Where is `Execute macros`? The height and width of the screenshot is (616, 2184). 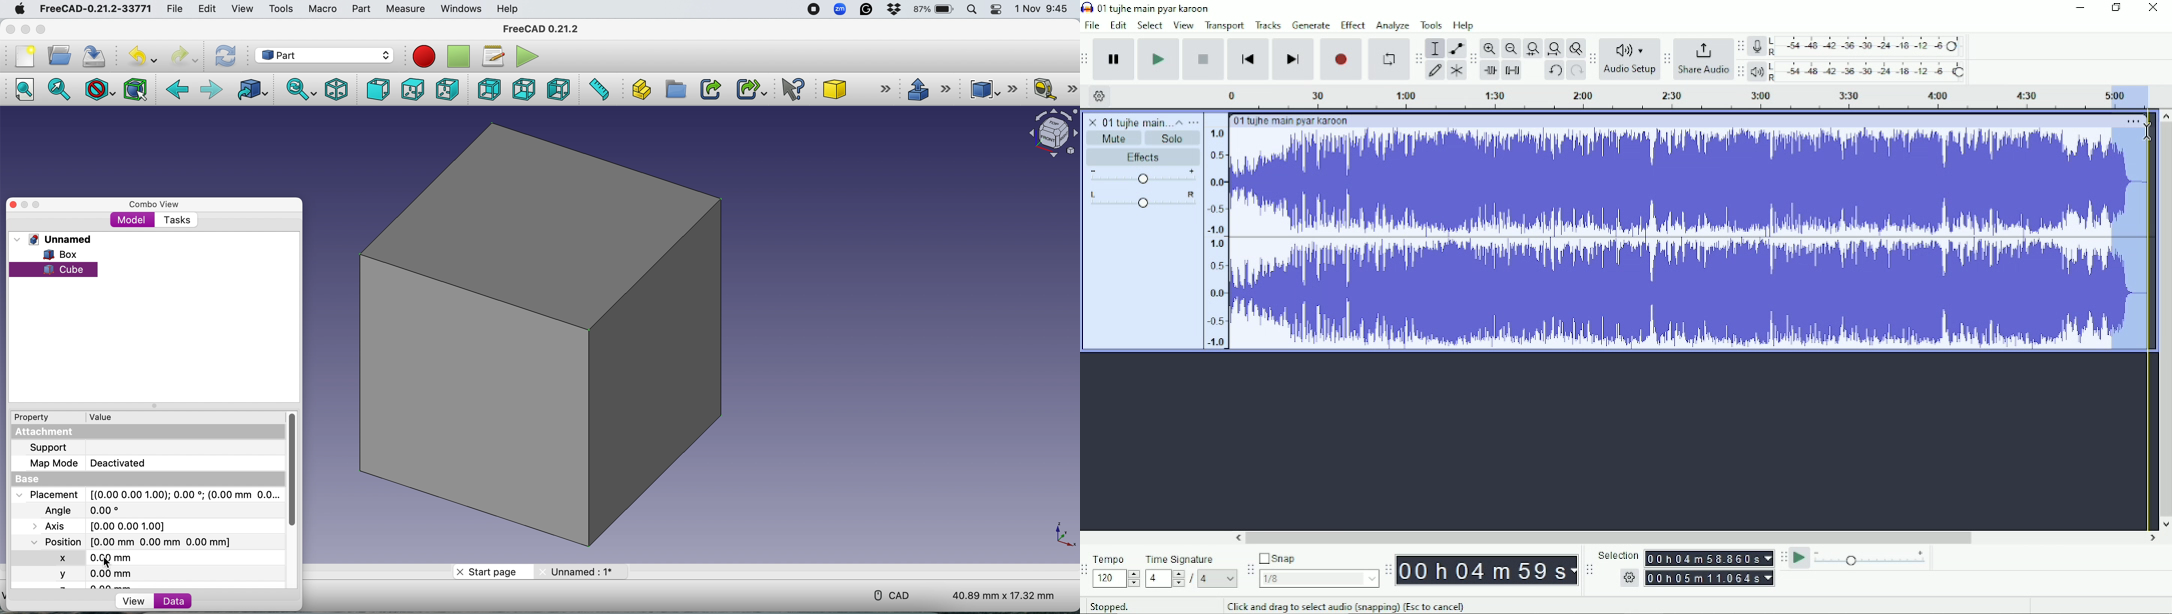
Execute macros is located at coordinates (530, 55).